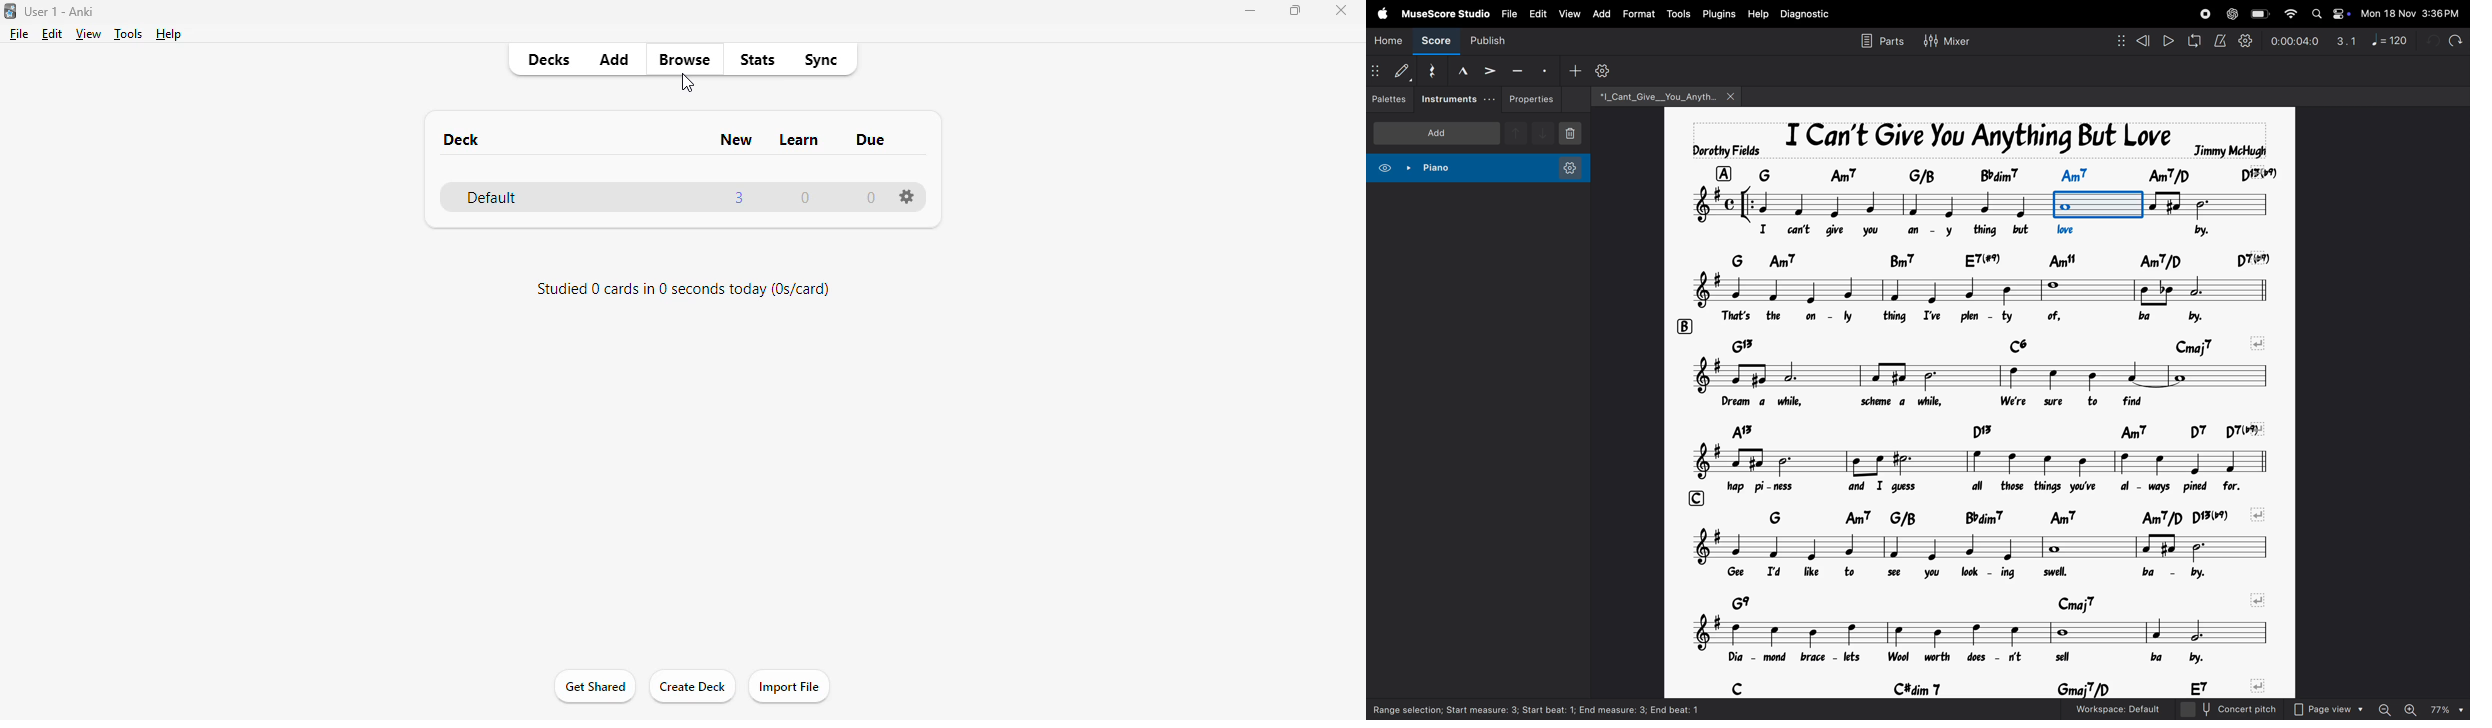 This screenshot has height=728, width=2492. What do you see at coordinates (1434, 71) in the screenshot?
I see `reset` at bounding box center [1434, 71].